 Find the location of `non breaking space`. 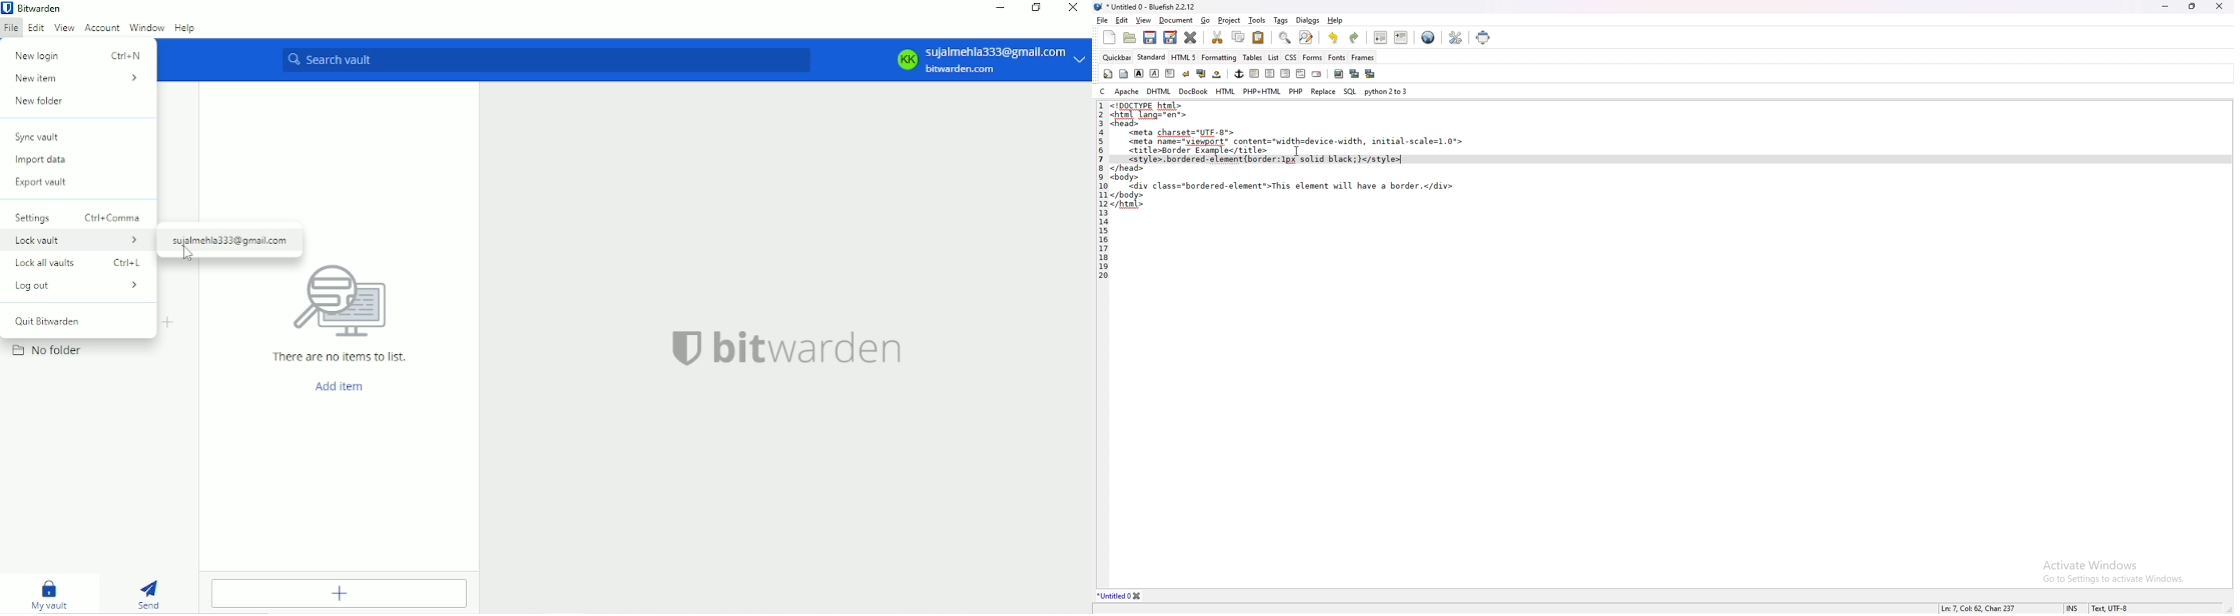

non breaking space is located at coordinates (1218, 74).